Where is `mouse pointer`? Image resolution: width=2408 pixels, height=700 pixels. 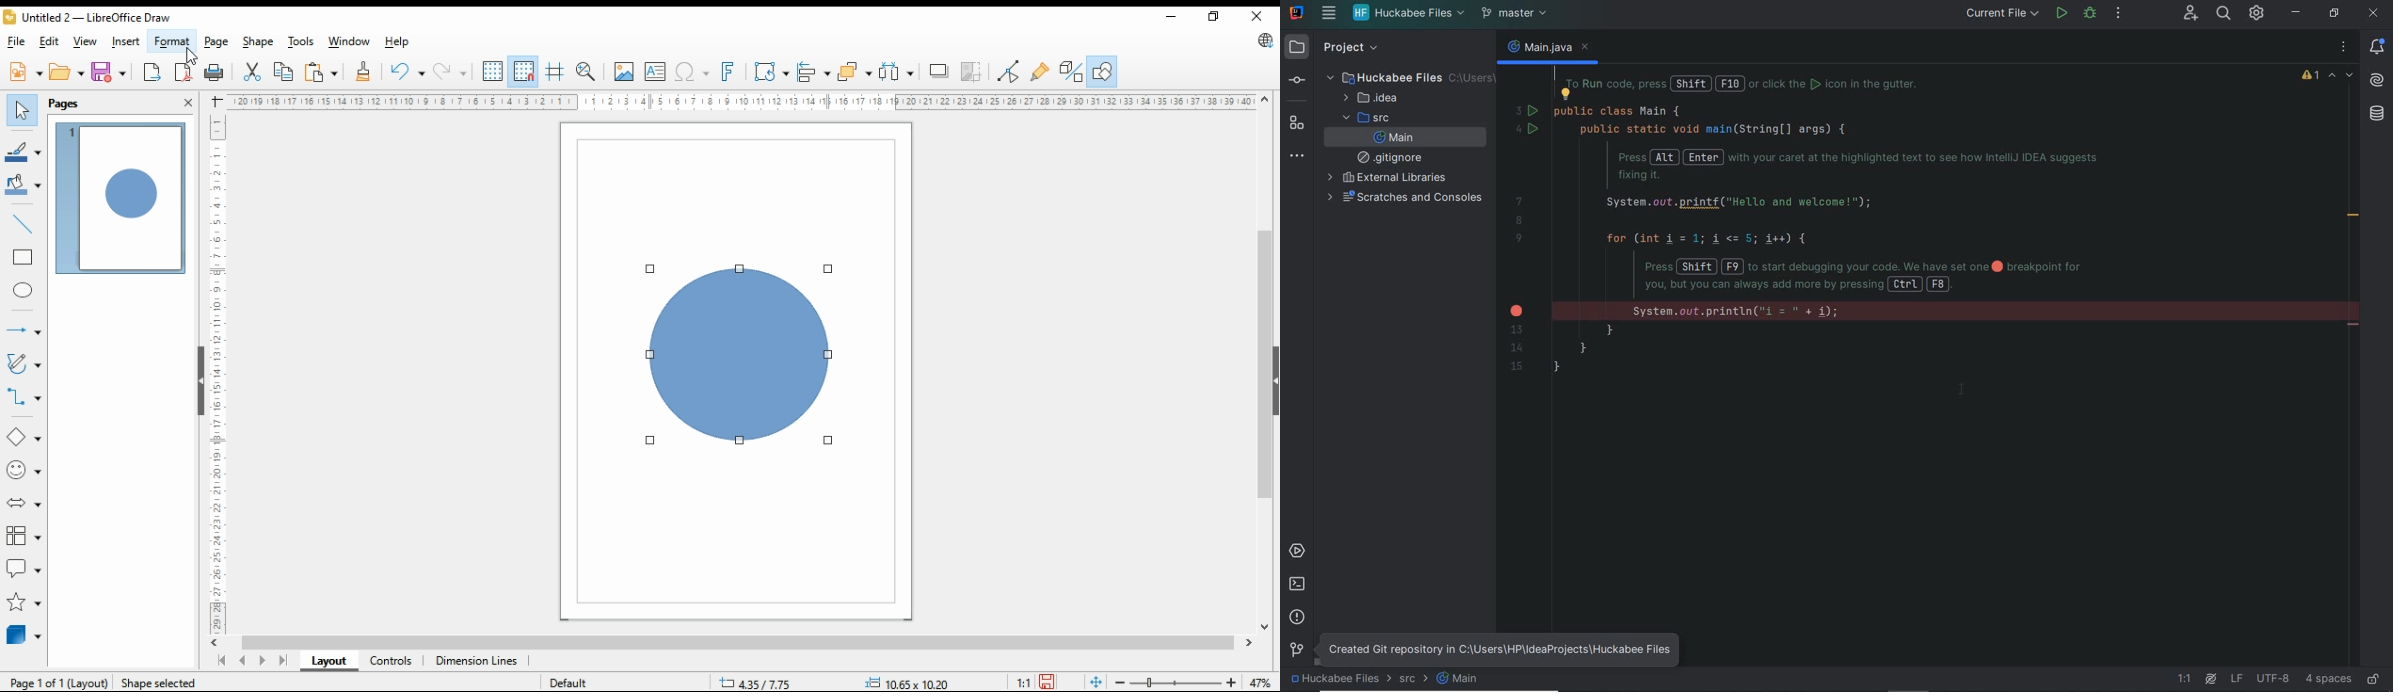
mouse pointer is located at coordinates (191, 50).